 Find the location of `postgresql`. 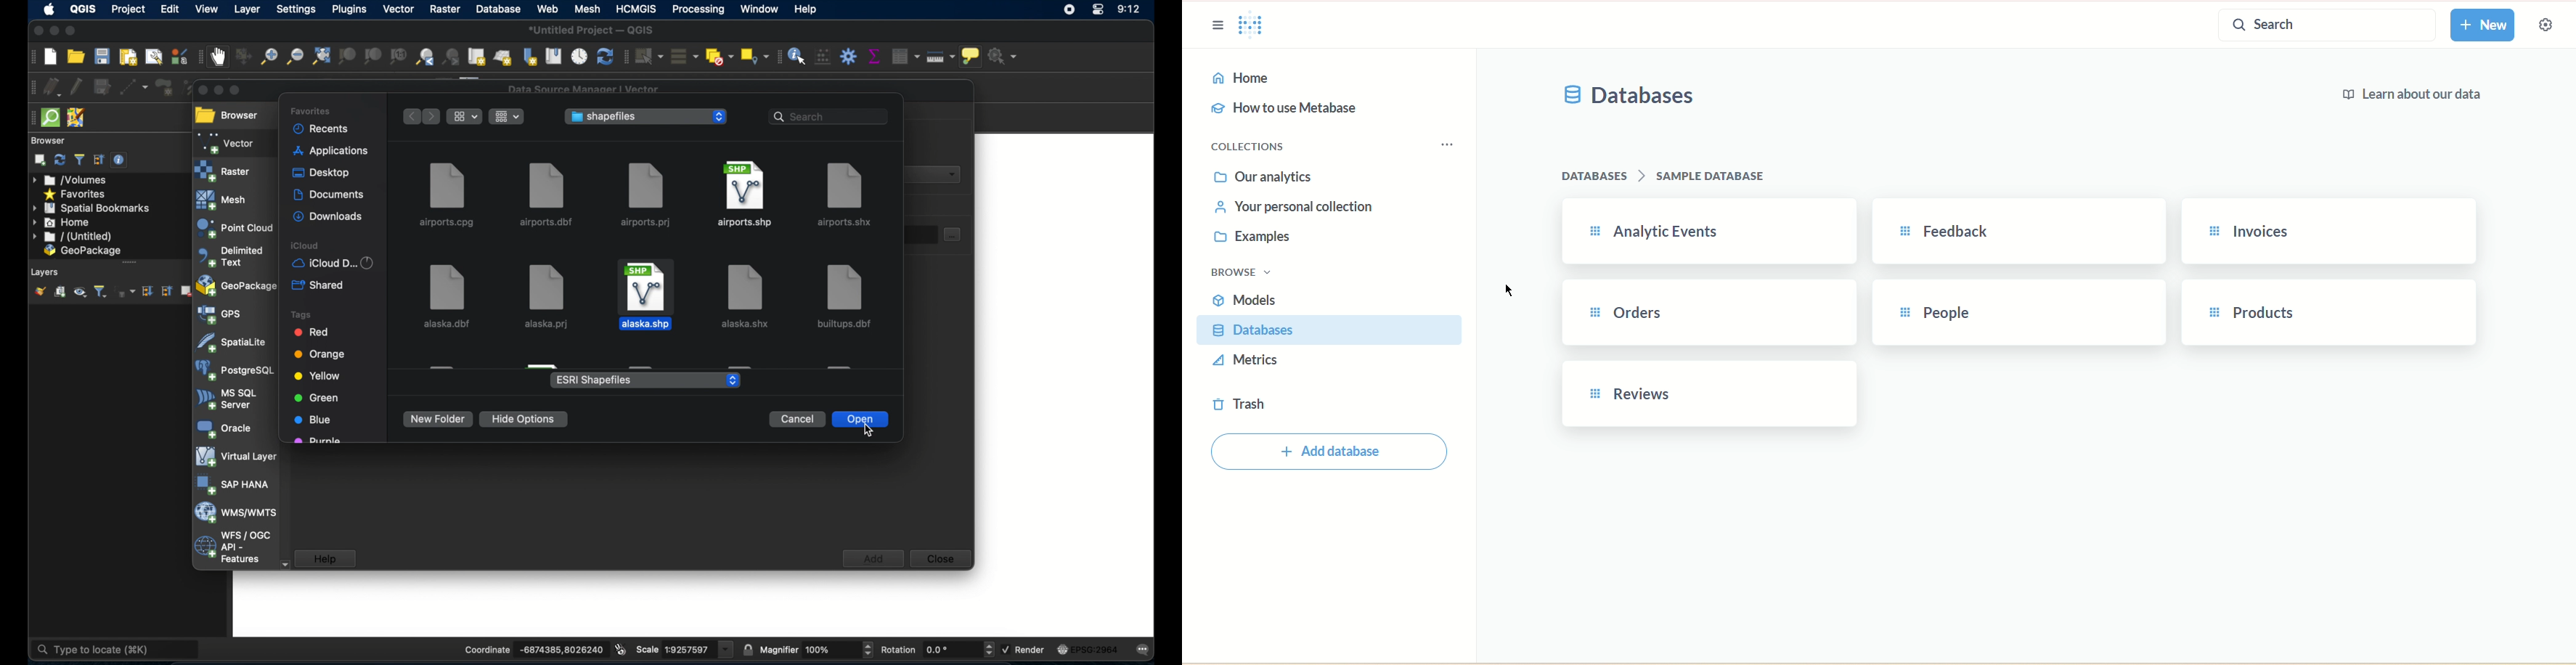

postgresql is located at coordinates (235, 371).